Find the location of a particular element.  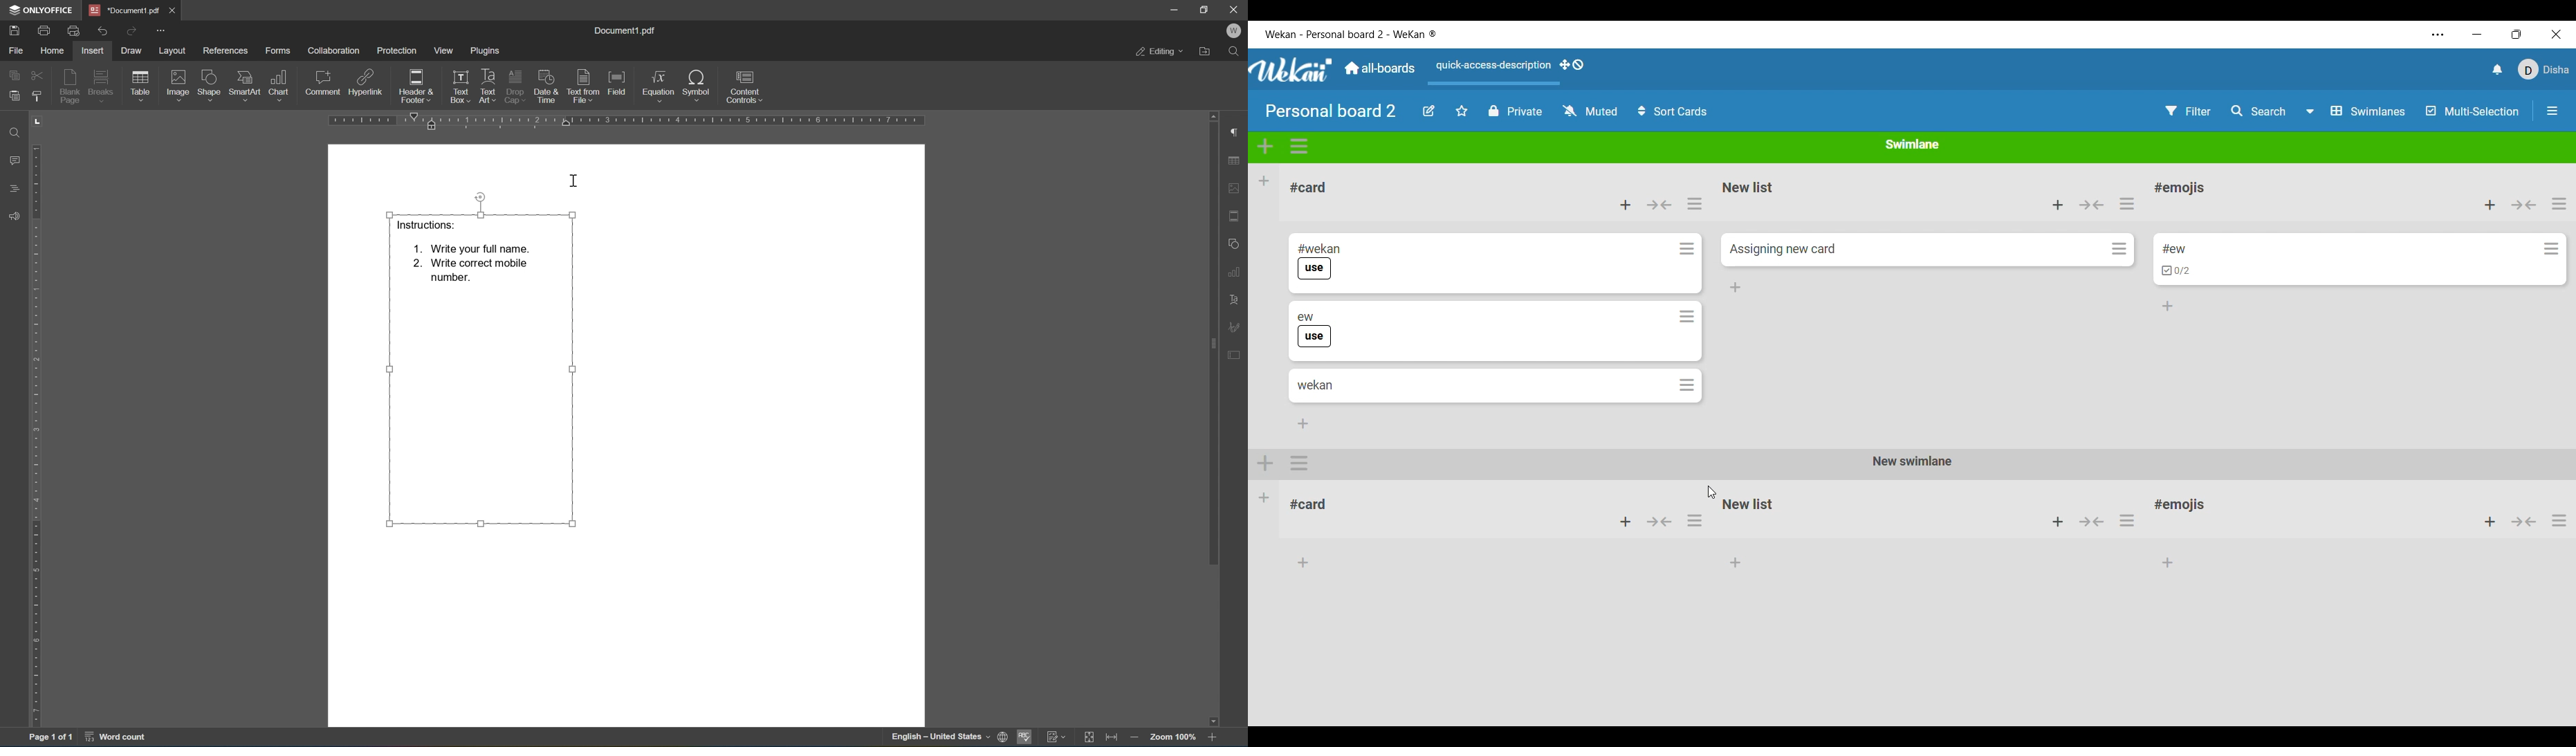

Welcome is located at coordinates (1236, 32).